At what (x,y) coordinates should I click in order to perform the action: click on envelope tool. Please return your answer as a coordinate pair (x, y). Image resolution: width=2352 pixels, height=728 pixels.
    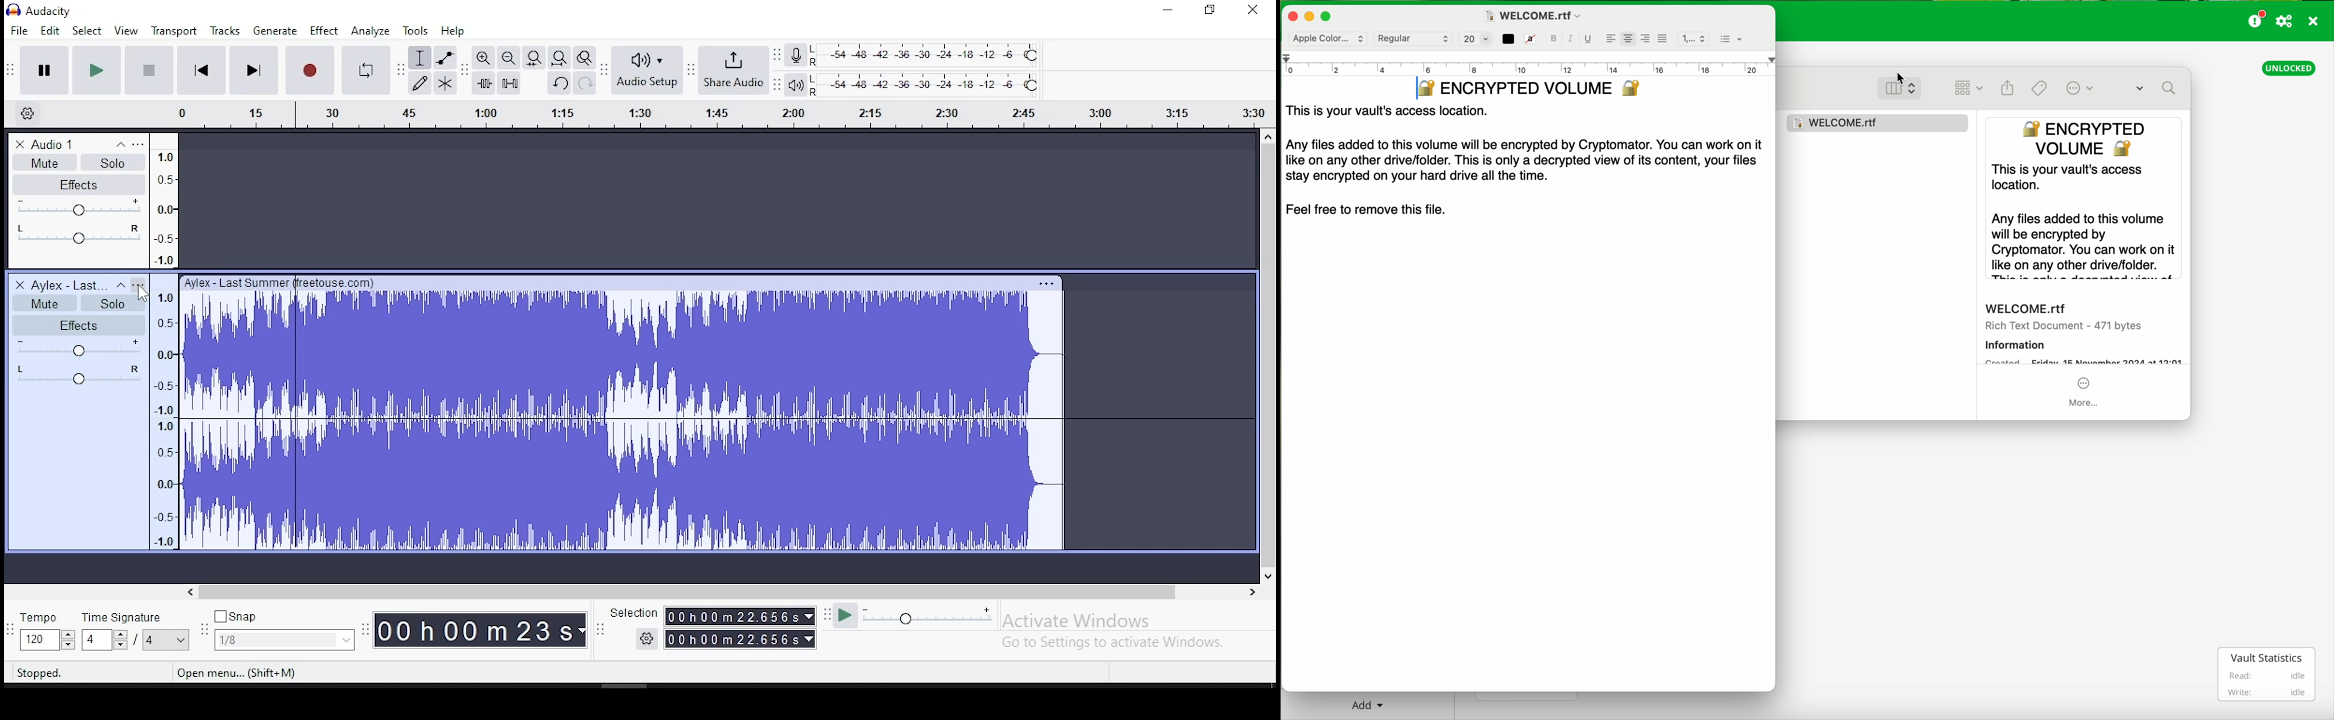
    Looking at the image, I should click on (444, 58).